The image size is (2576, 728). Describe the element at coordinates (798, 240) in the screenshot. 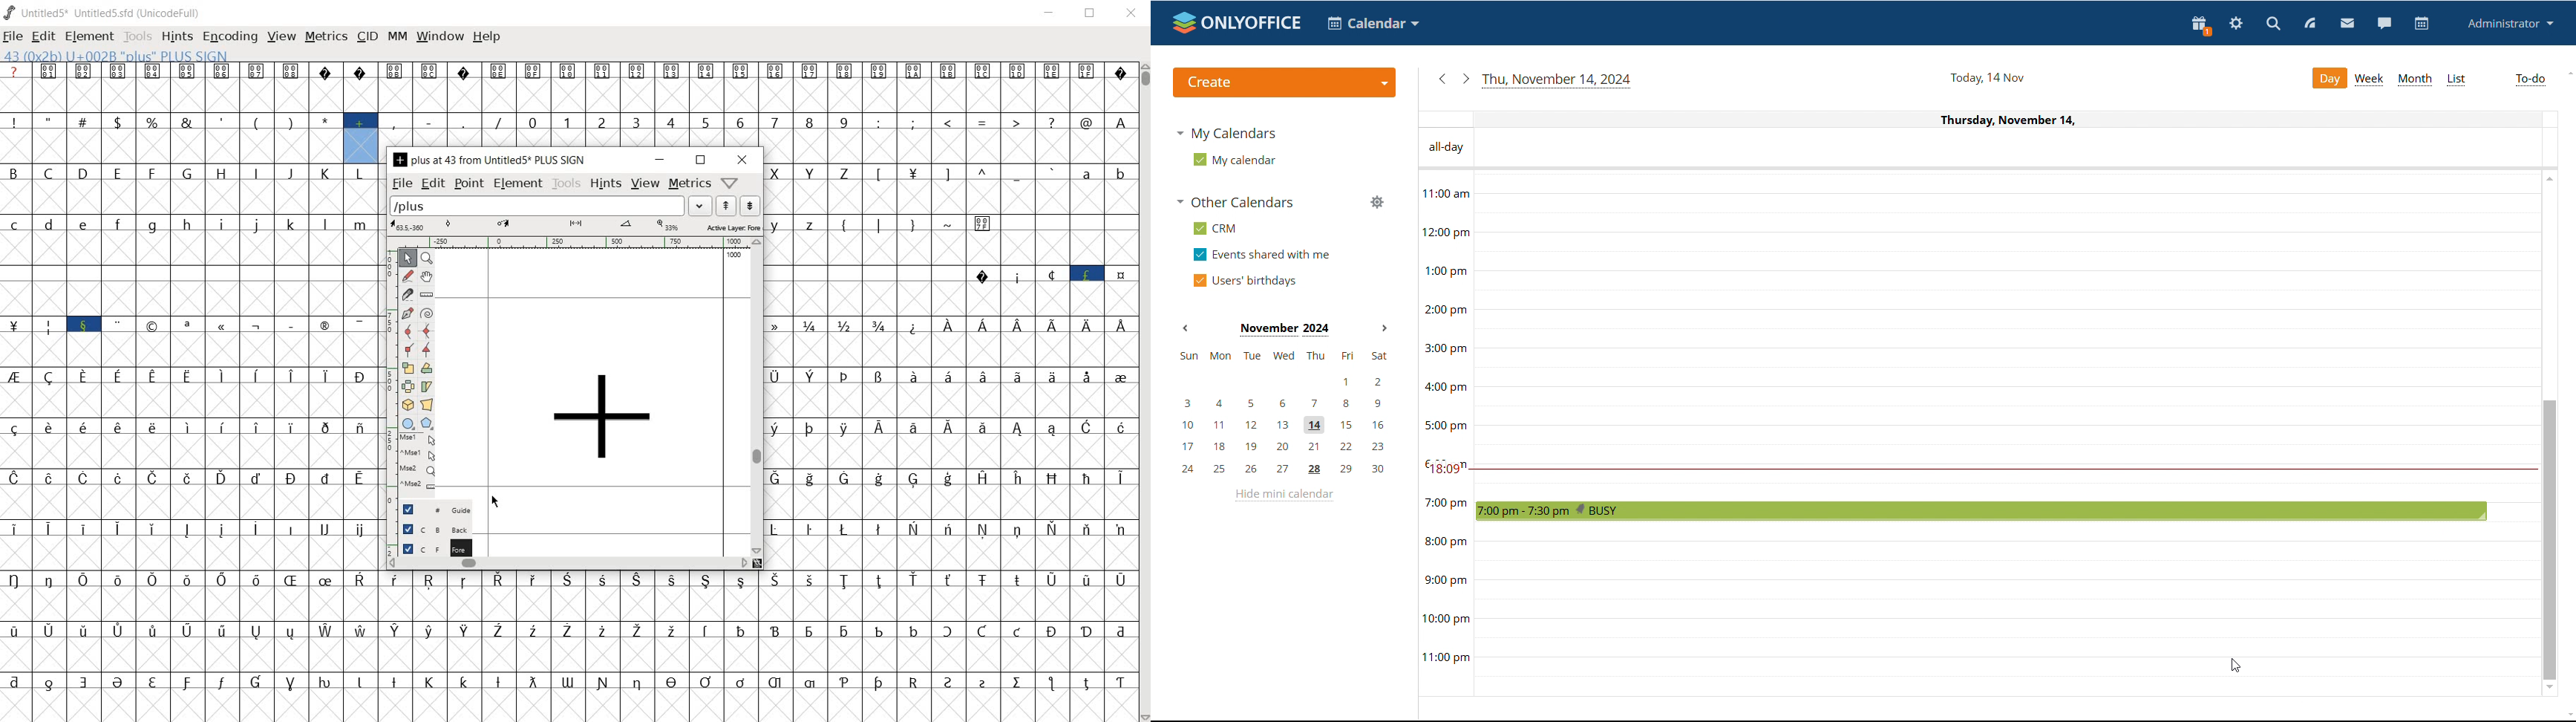

I see `` at that location.